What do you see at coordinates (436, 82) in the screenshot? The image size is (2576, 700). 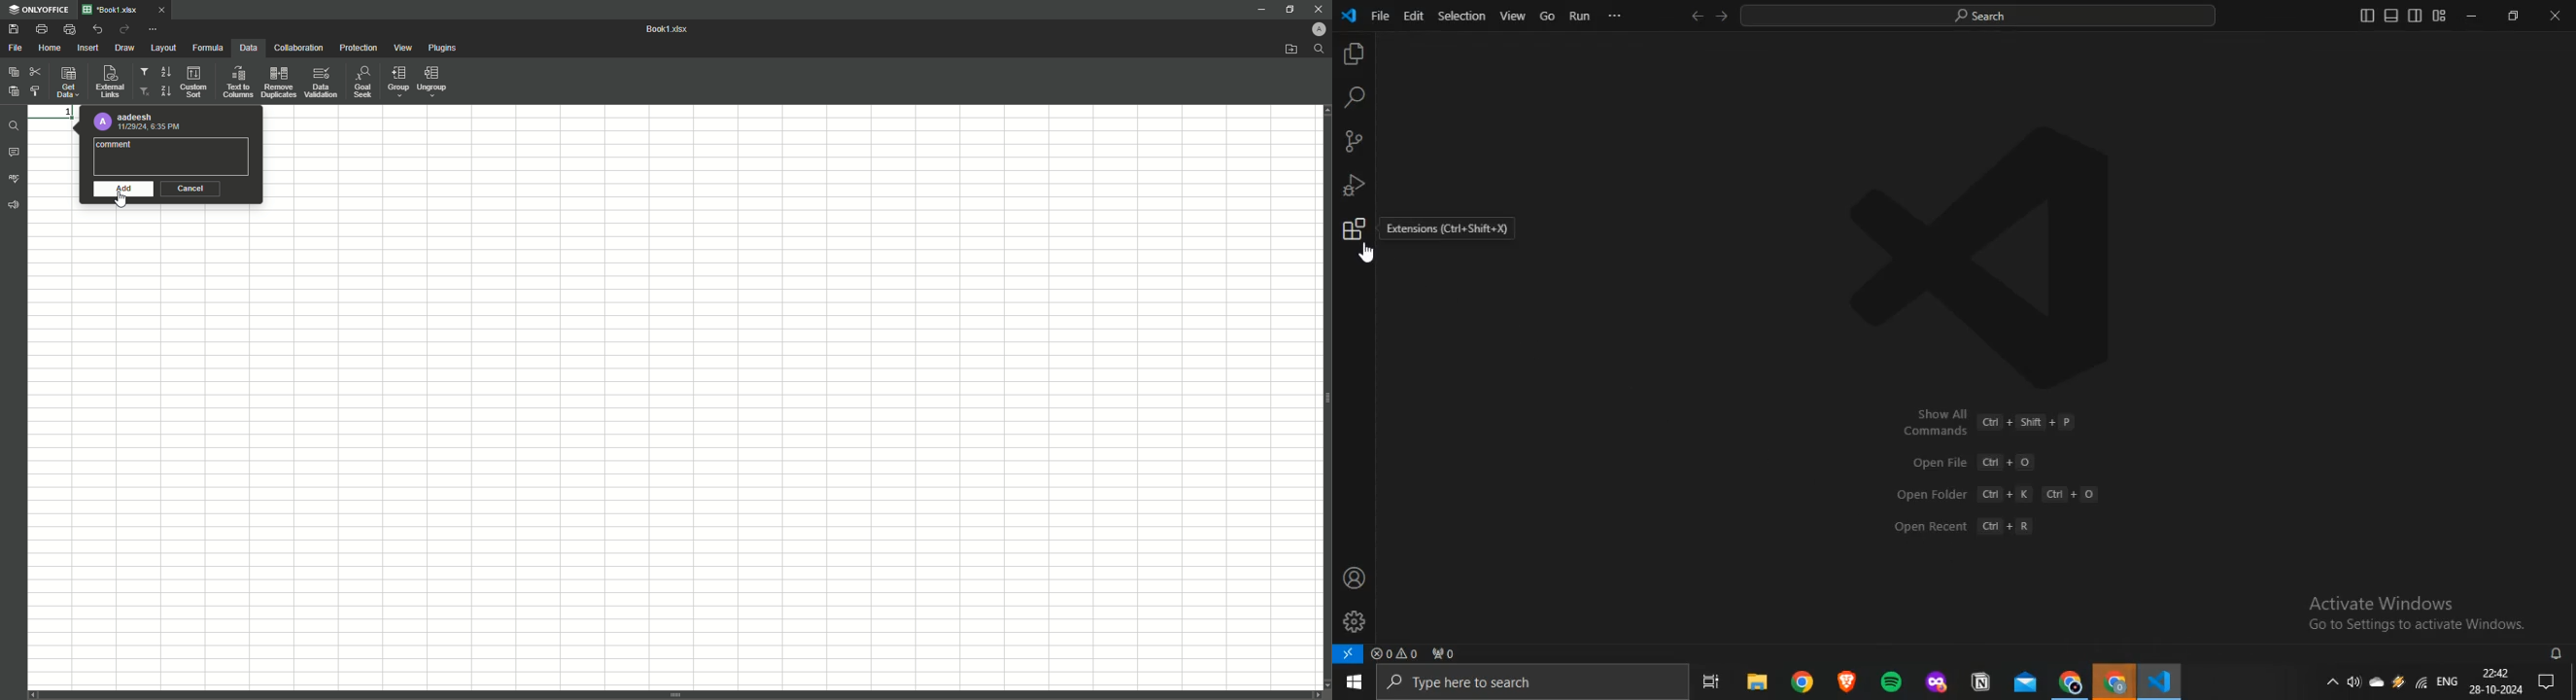 I see `` at bounding box center [436, 82].